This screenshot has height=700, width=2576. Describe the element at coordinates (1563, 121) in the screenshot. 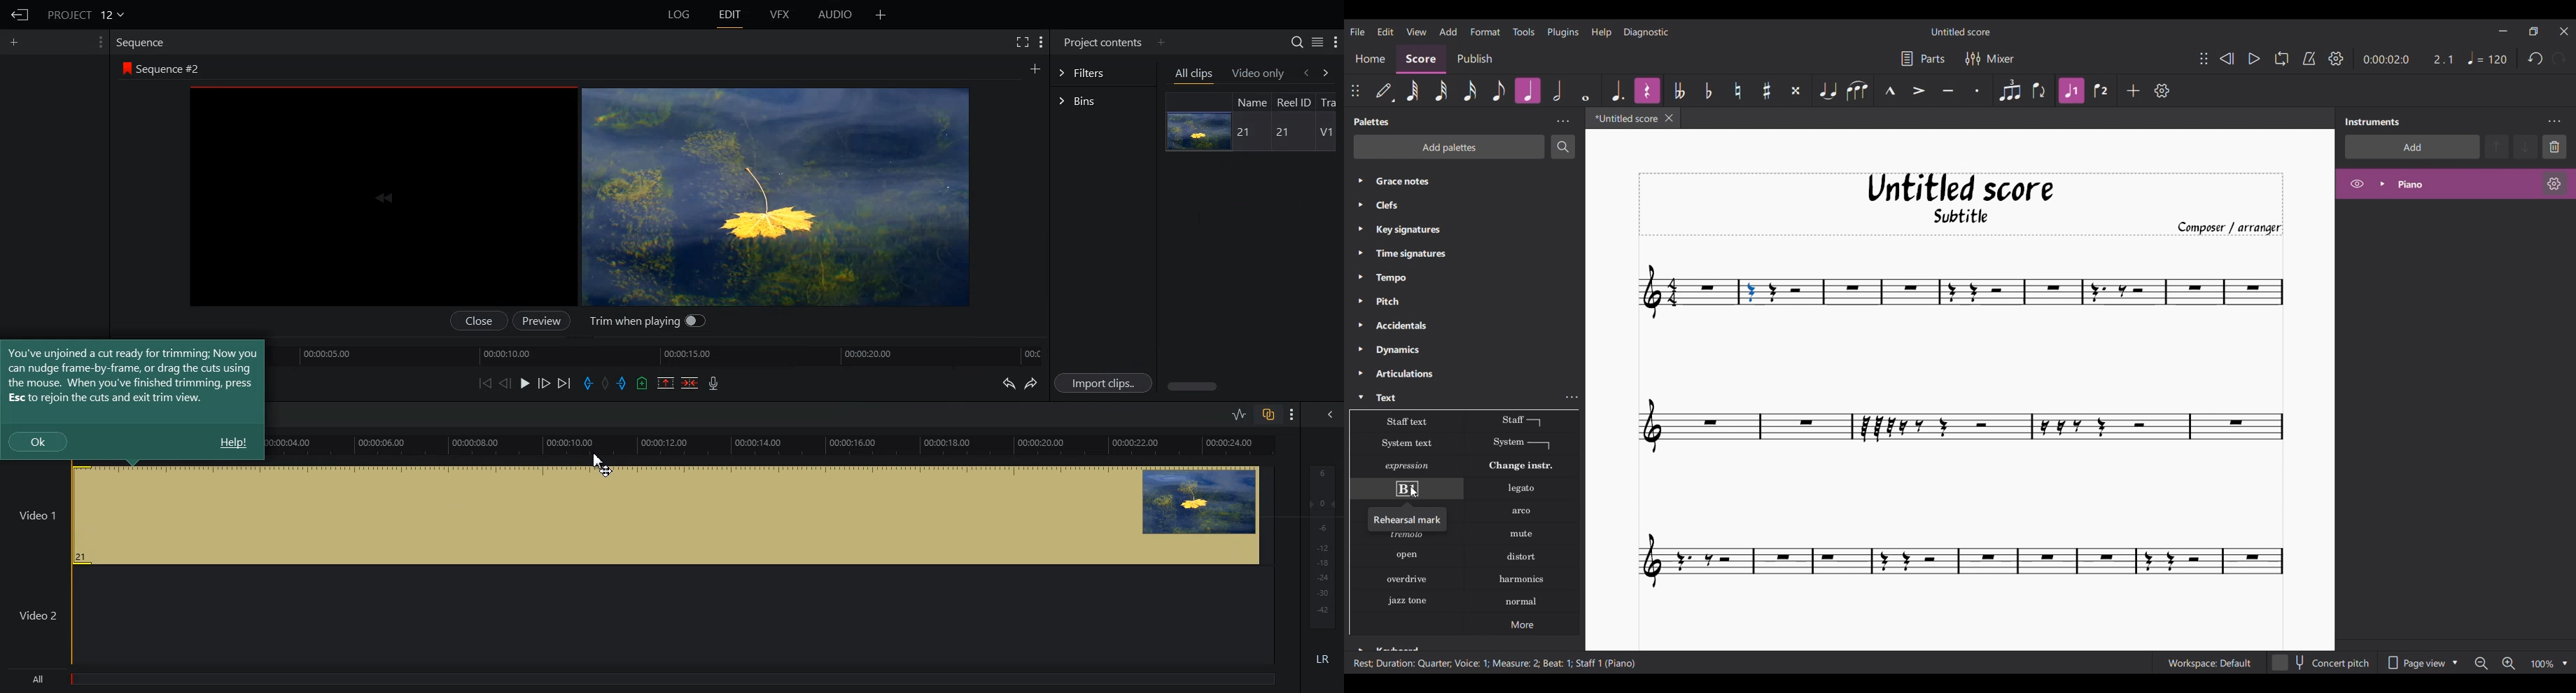

I see `Palette settings` at that location.